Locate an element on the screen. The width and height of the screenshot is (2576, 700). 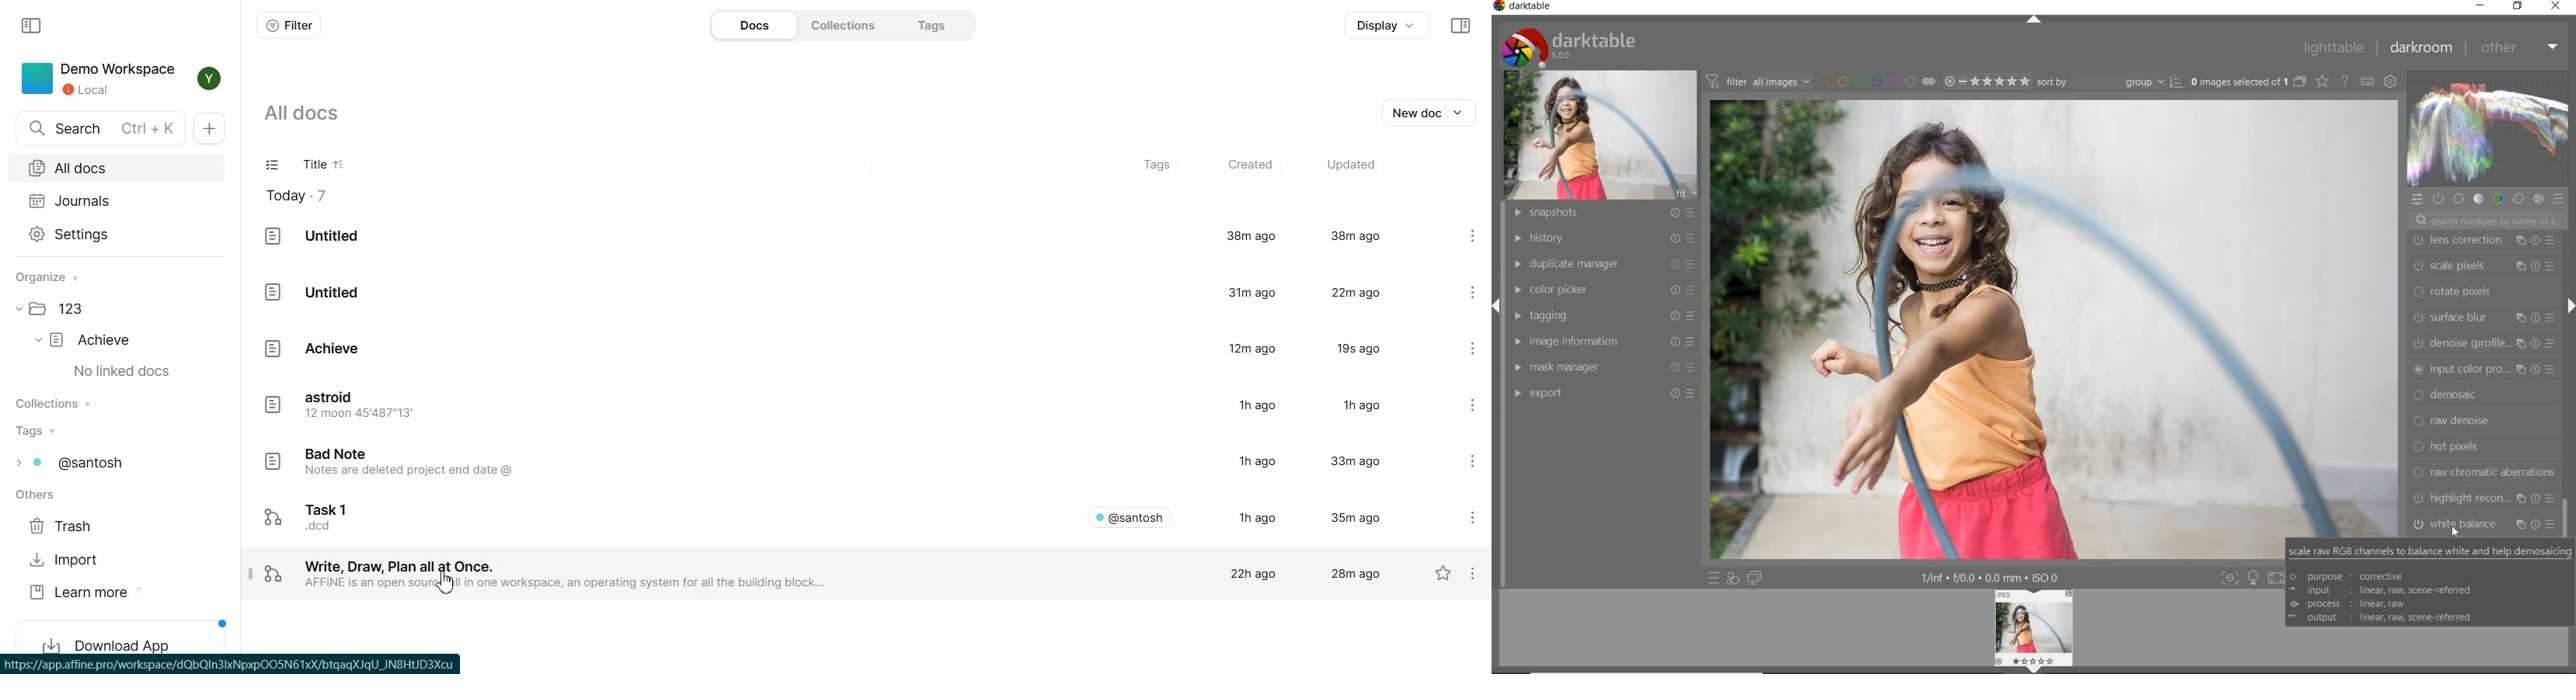
search modules is located at coordinates (2487, 222).